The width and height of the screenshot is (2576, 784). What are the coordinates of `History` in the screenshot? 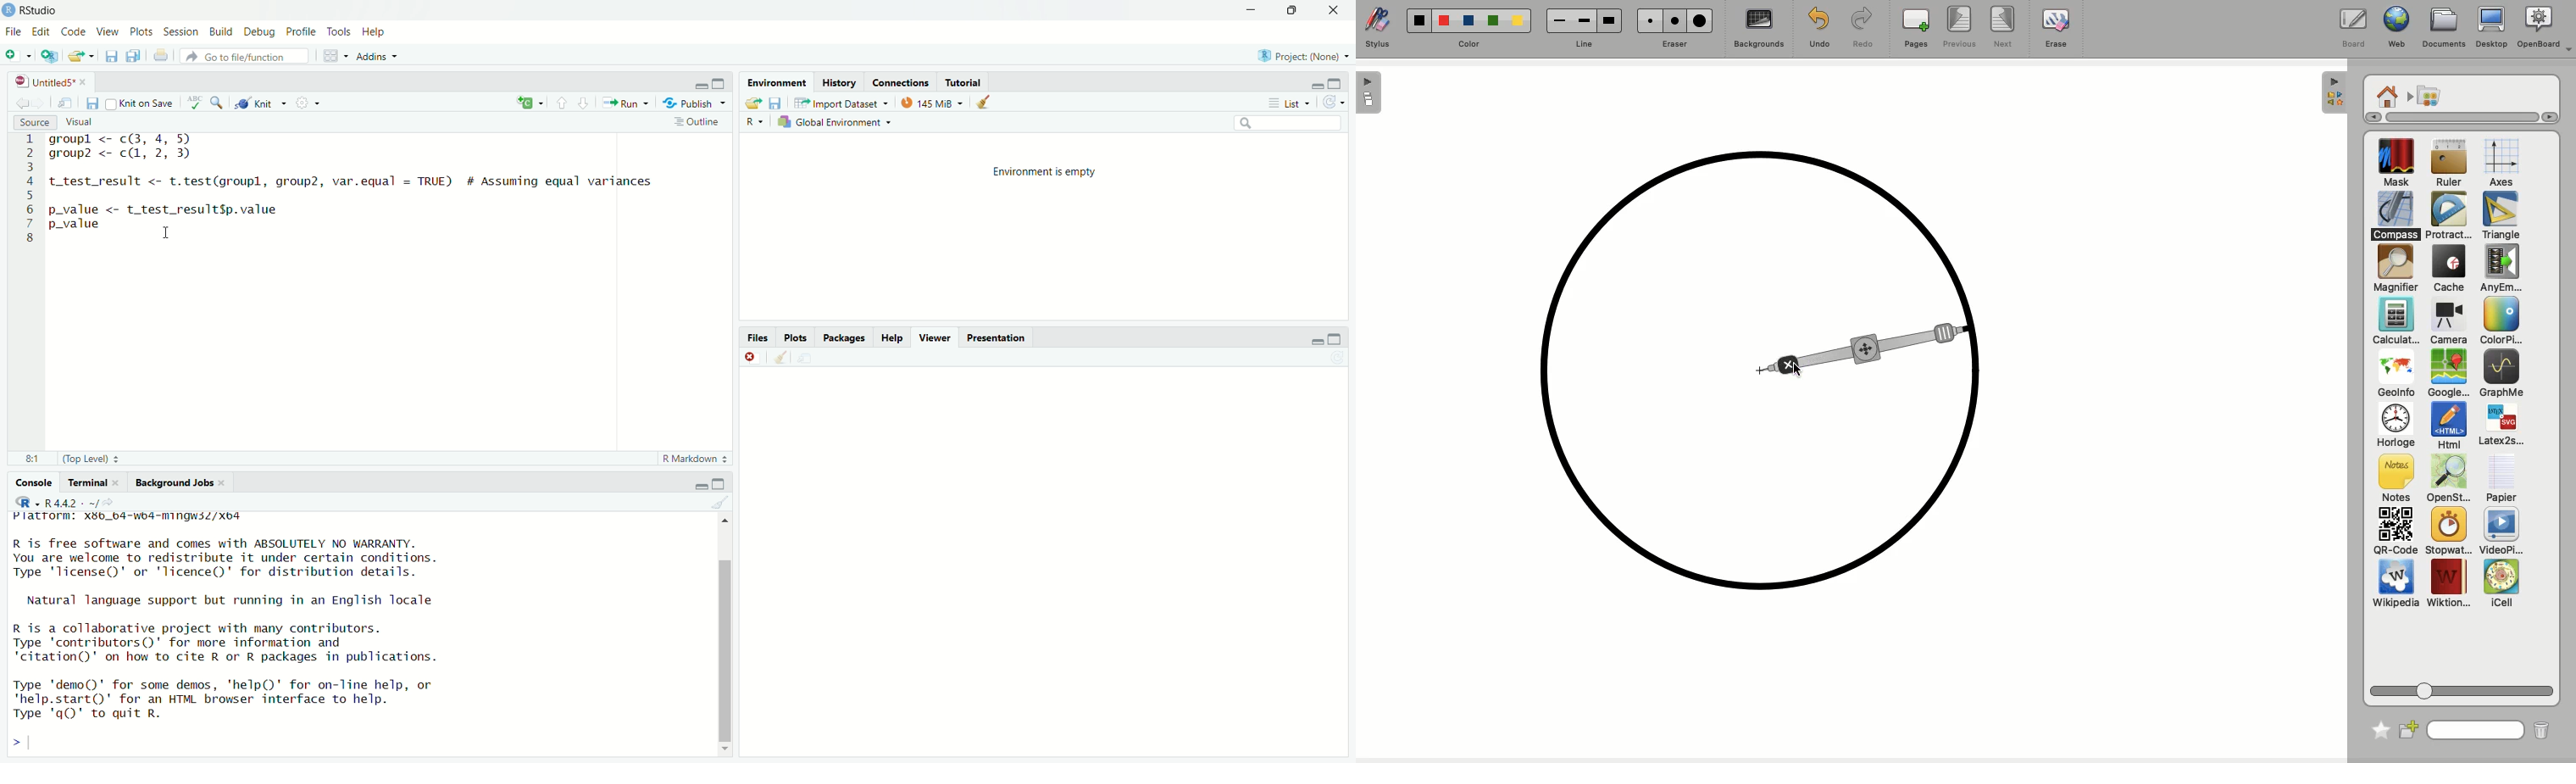 It's located at (838, 81).